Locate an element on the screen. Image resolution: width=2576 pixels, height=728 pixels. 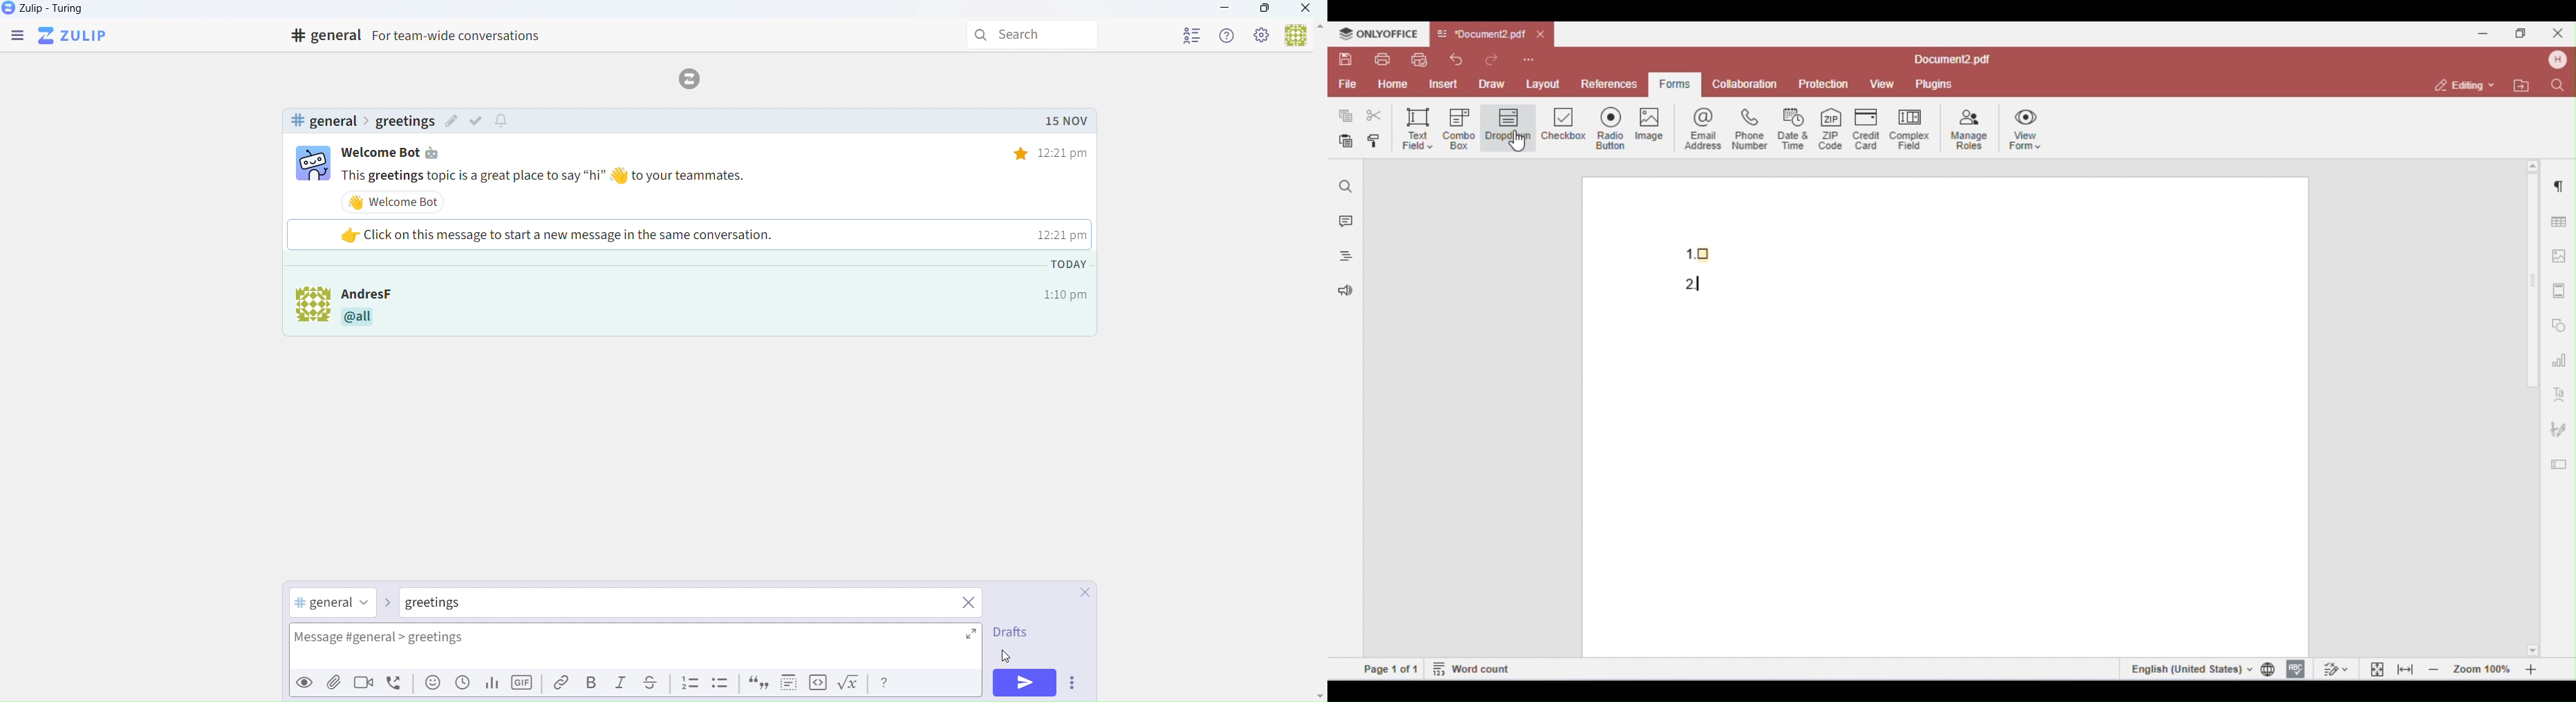
AndresF is located at coordinates (389, 292).